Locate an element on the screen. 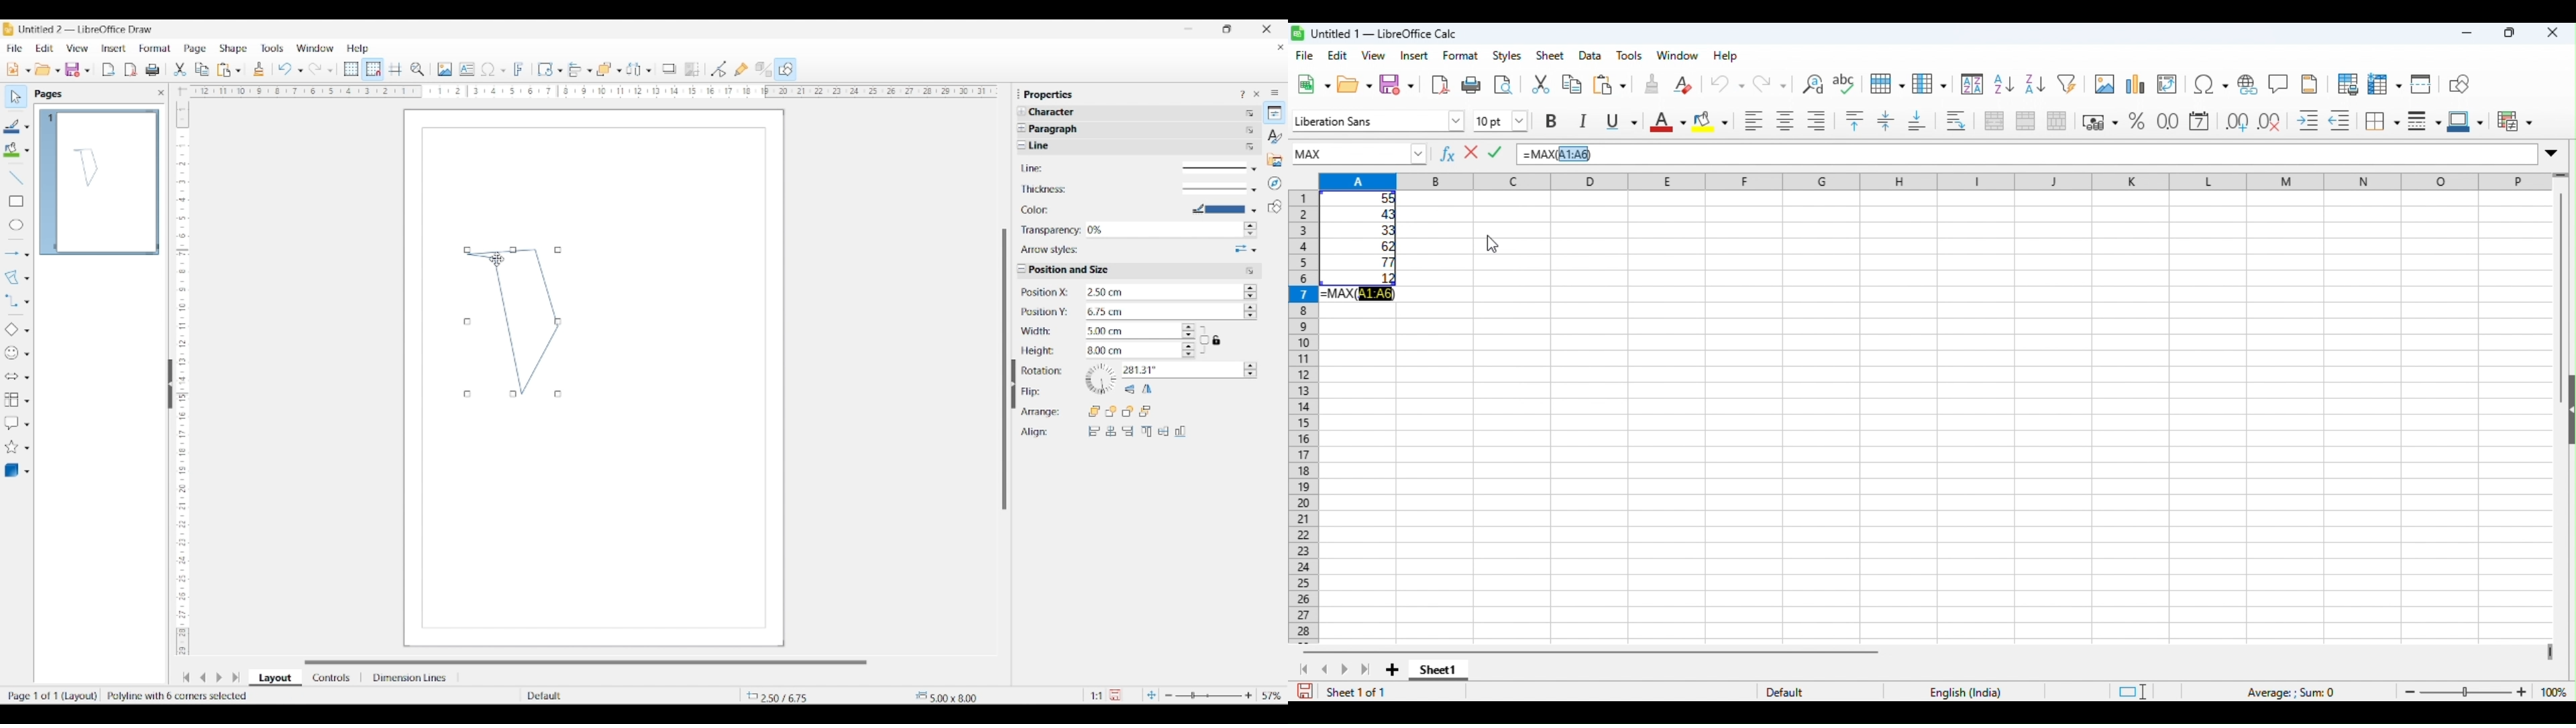  clone is located at coordinates (1651, 83).